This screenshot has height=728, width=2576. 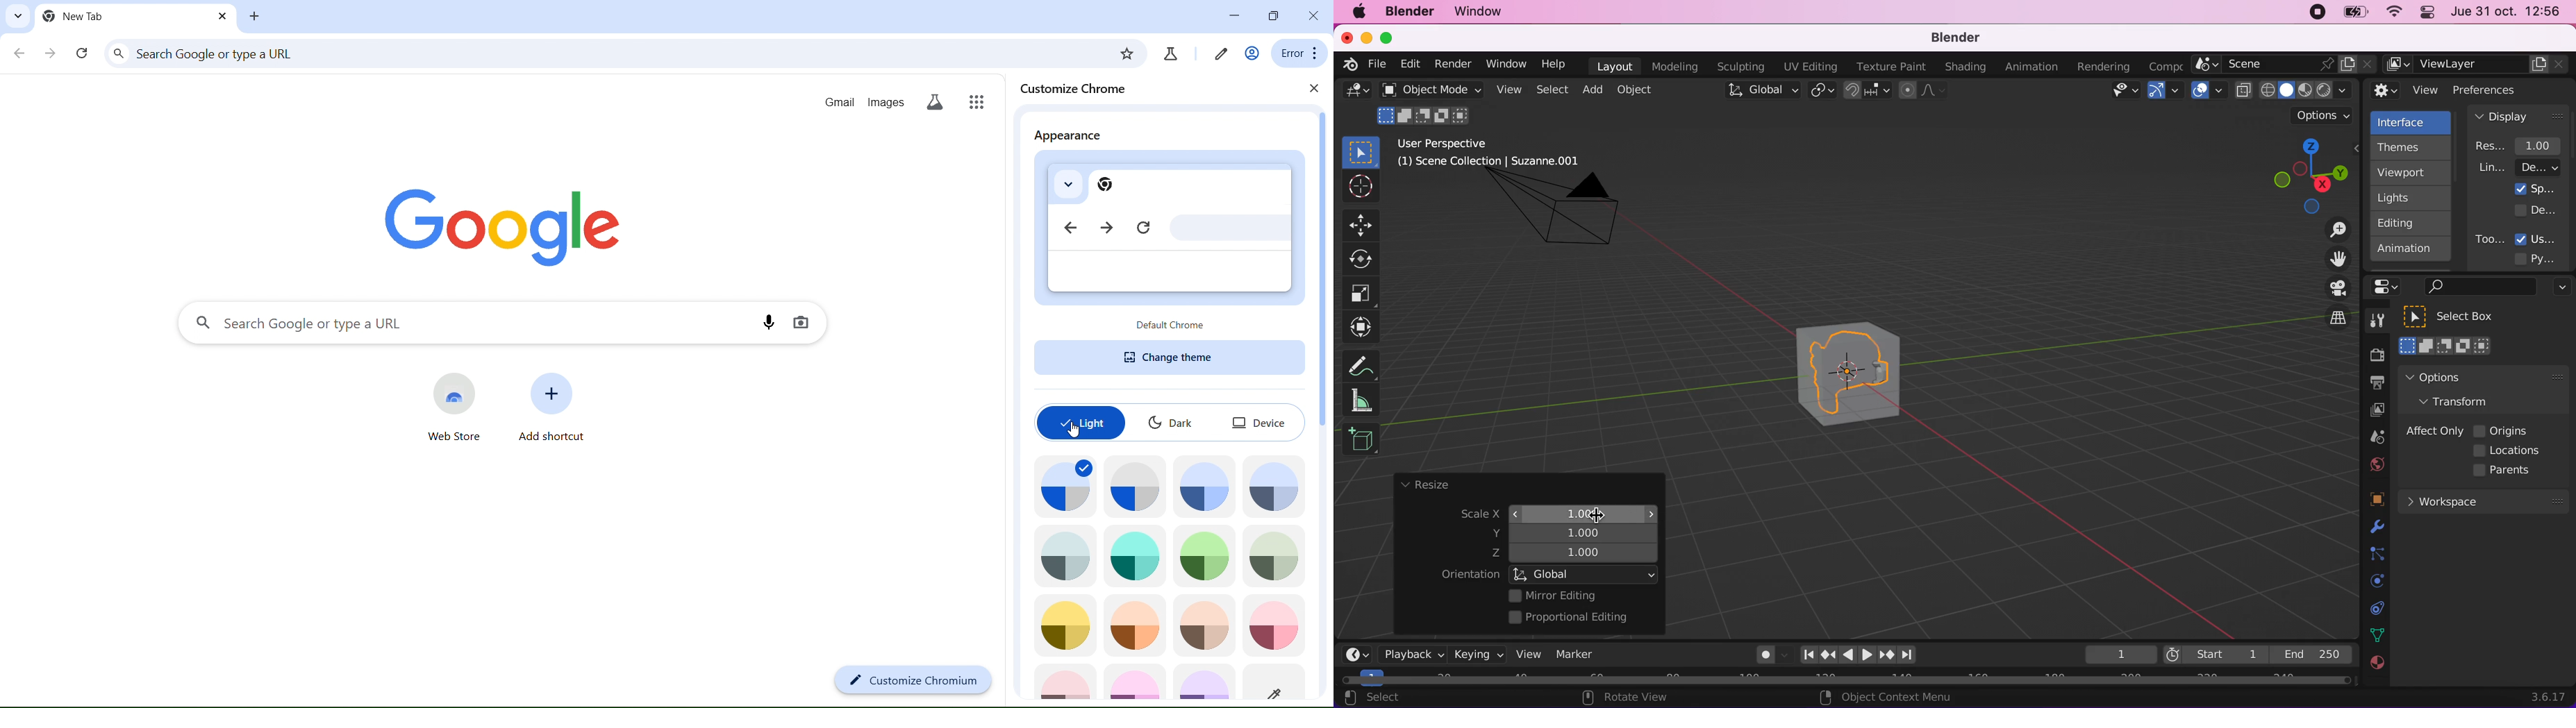 I want to click on bookmark page, so click(x=1170, y=54).